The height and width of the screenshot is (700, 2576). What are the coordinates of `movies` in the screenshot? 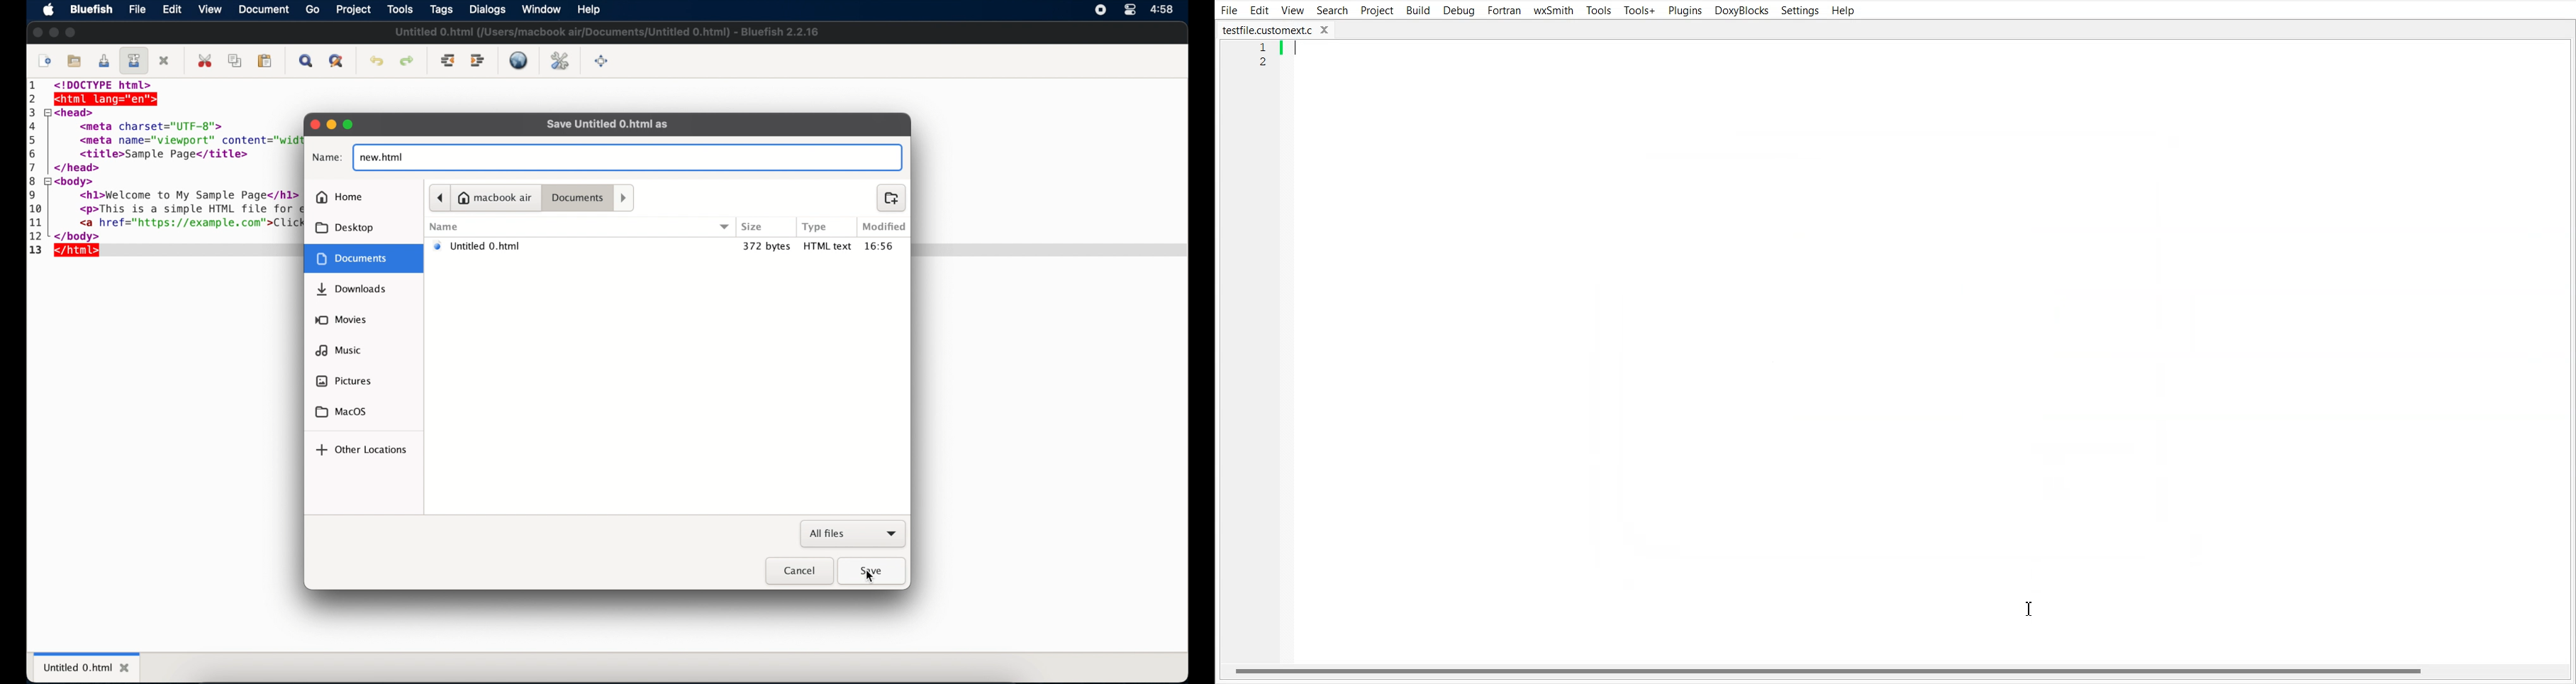 It's located at (341, 320).